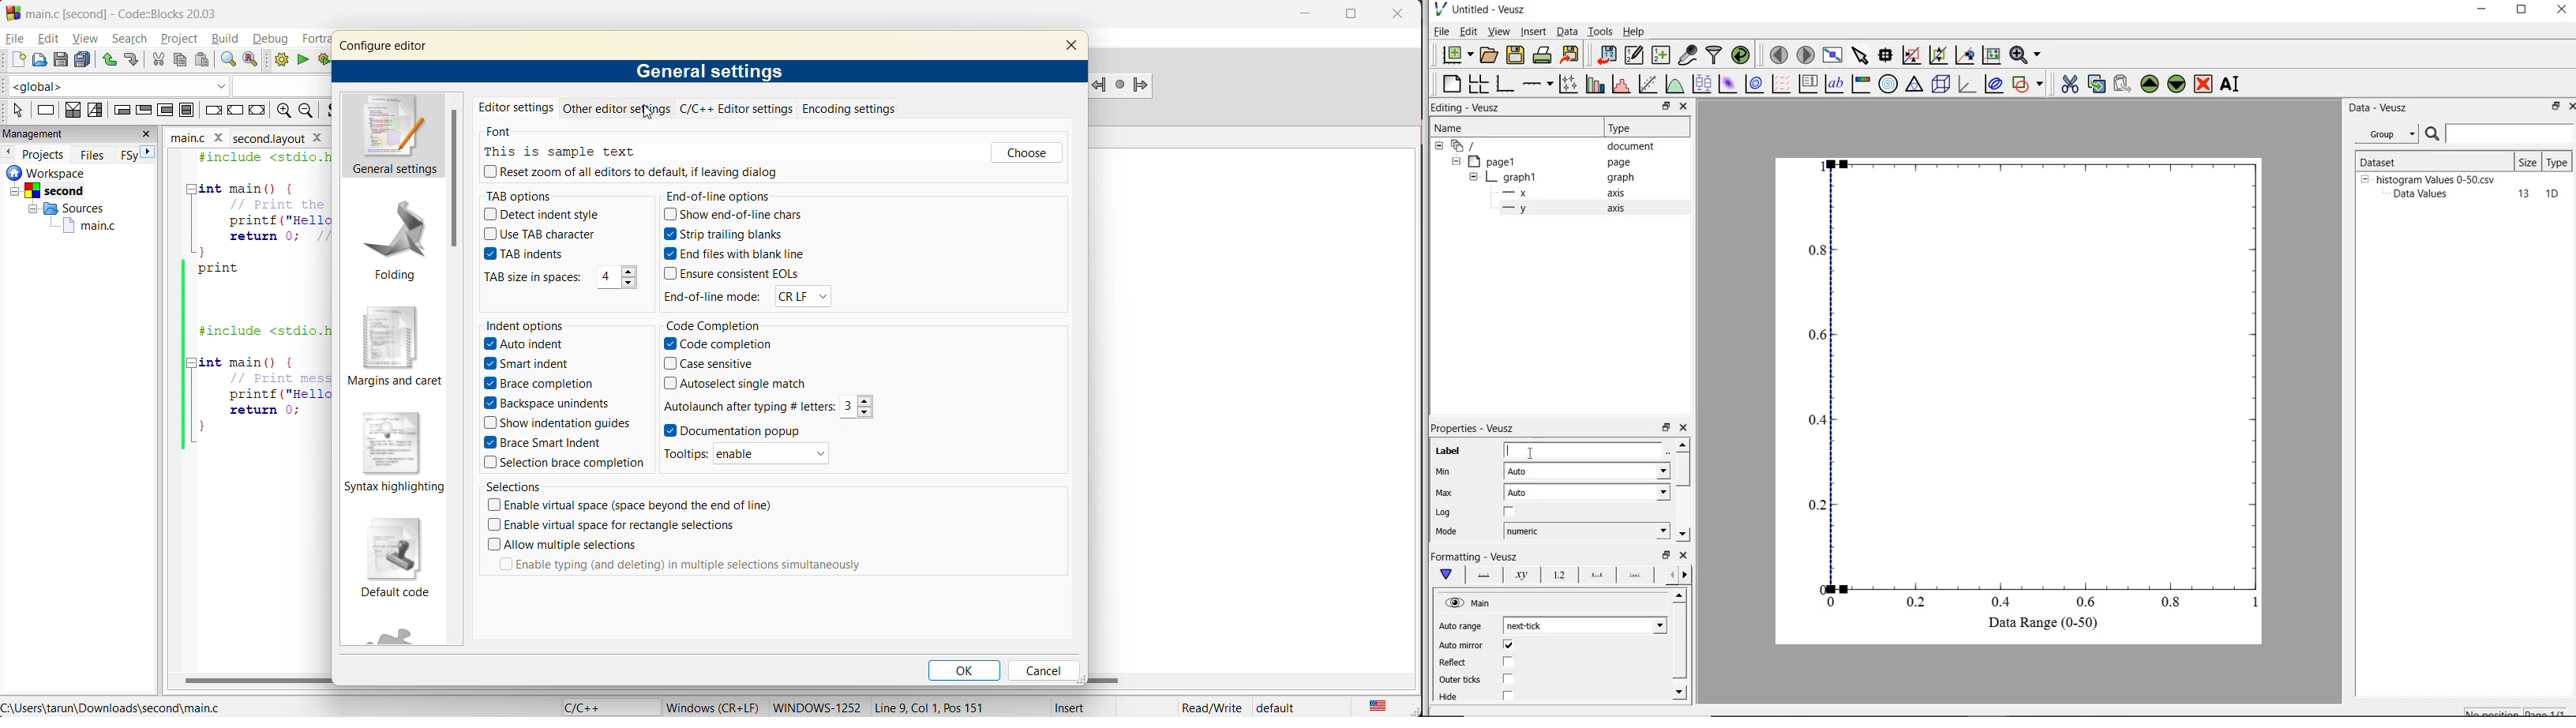 Image resolution: width=2576 pixels, height=728 pixels. Describe the element at coordinates (734, 253) in the screenshot. I see `End files with blank line` at that location.